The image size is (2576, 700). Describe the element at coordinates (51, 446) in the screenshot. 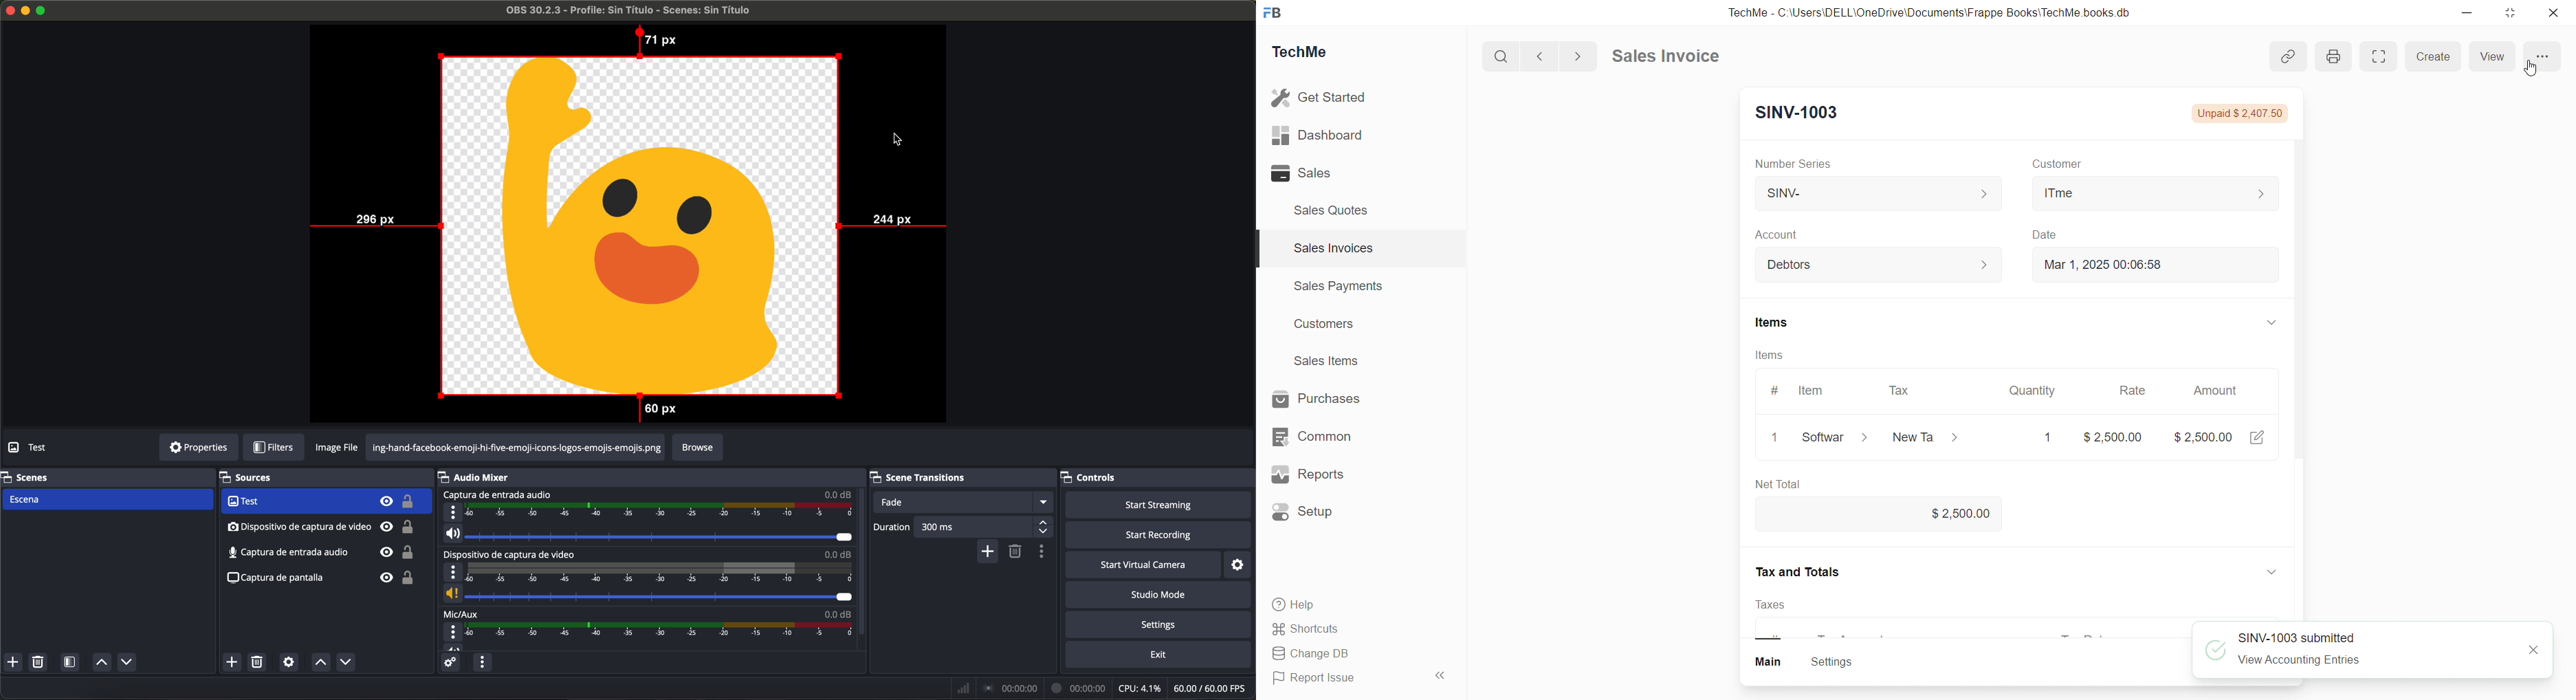

I see `no source selected` at that location.